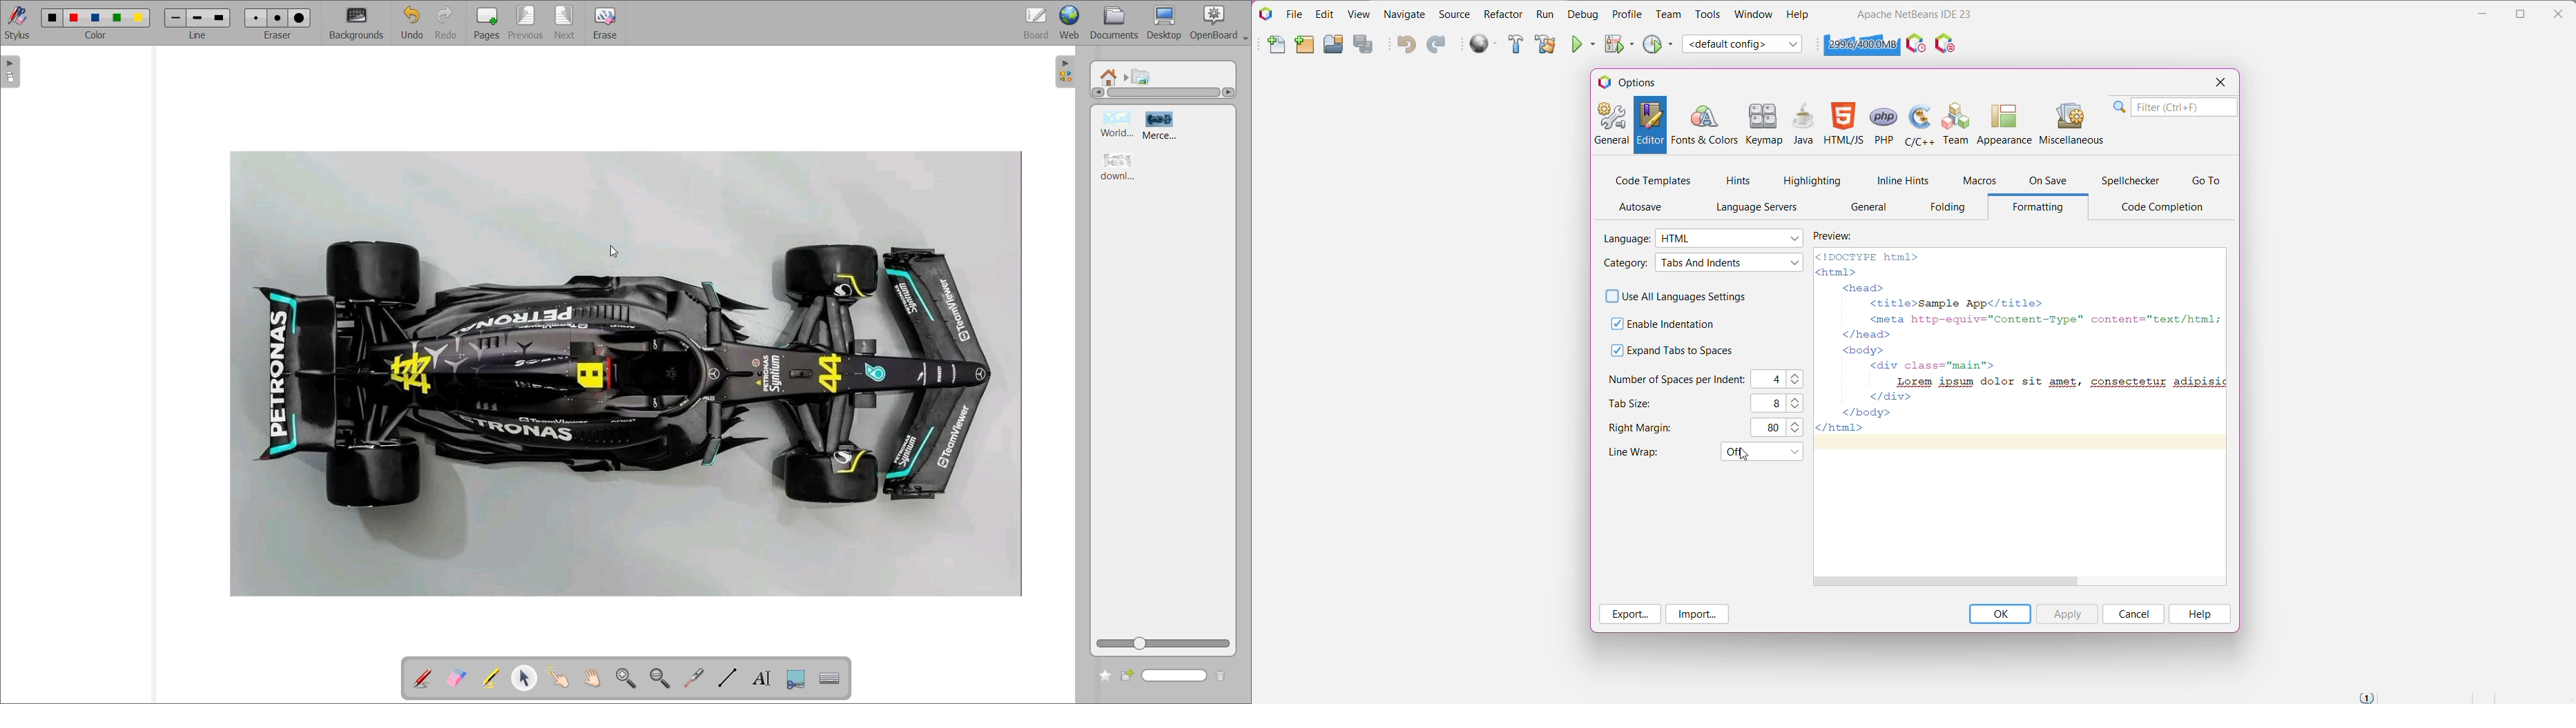 The image size is (2576, 728). I want to click on color 3, so click(97, 19).